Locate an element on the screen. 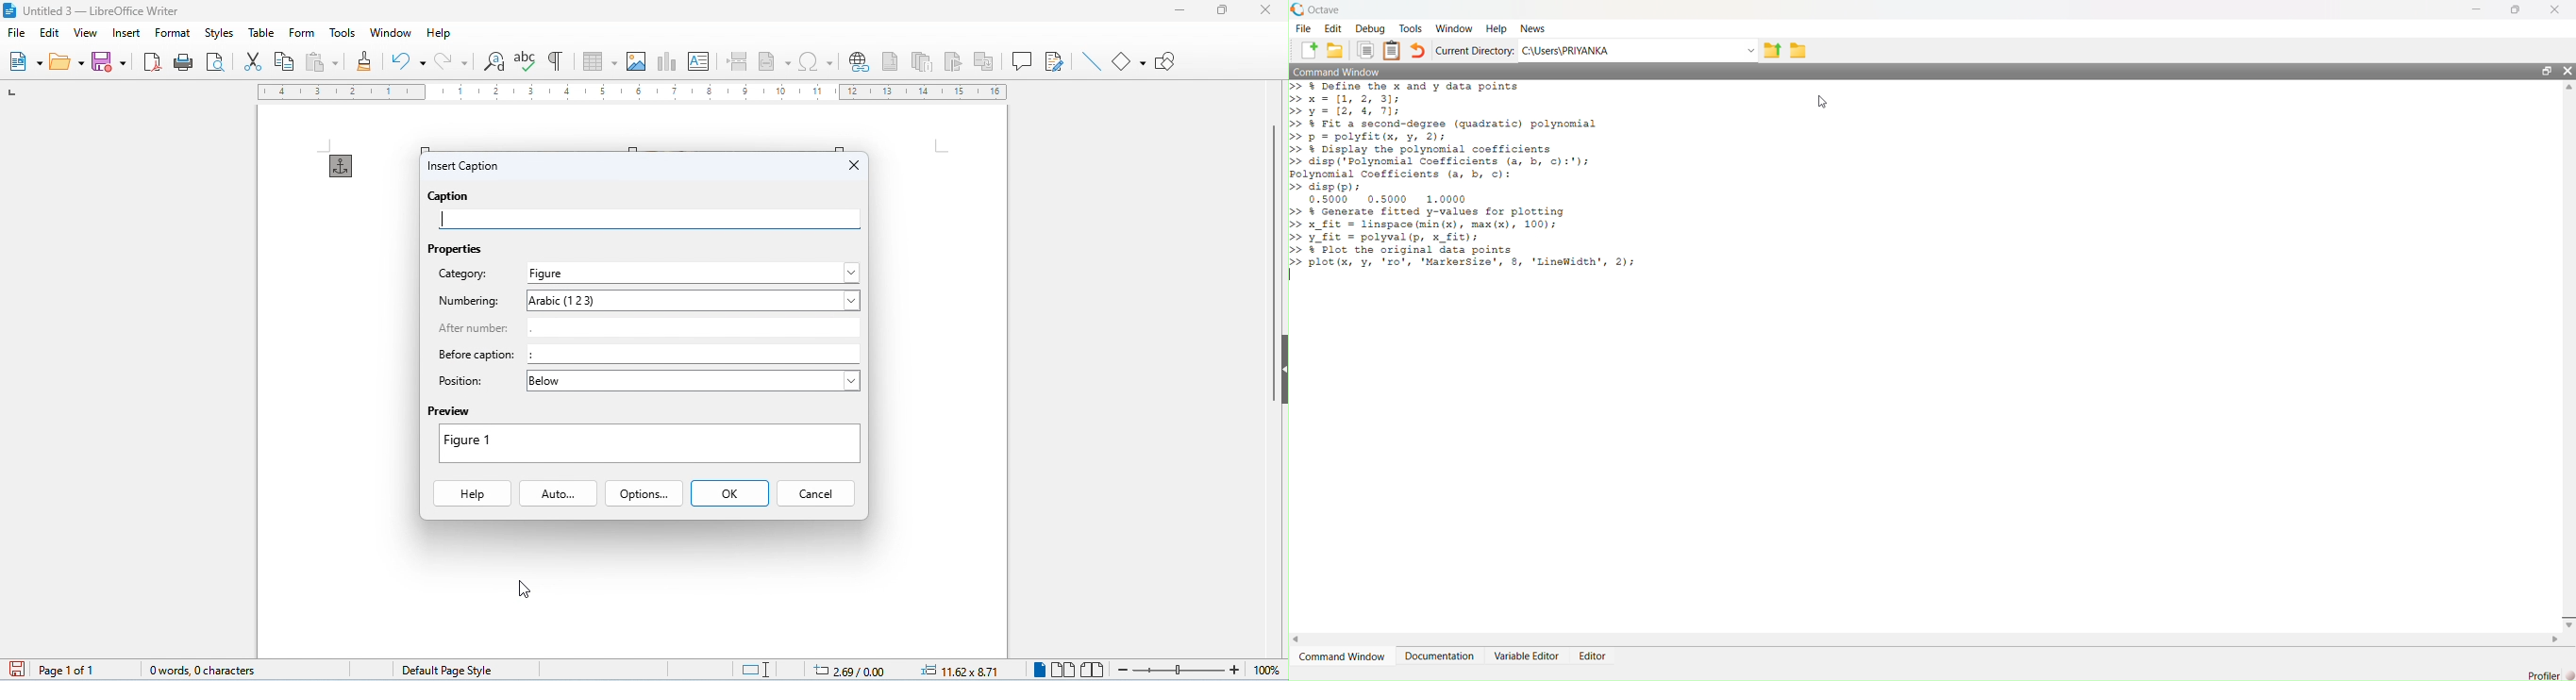 Image resolution: width=2576 pixels, height=700 pixels. New script is located at coordinates (1310, 50).